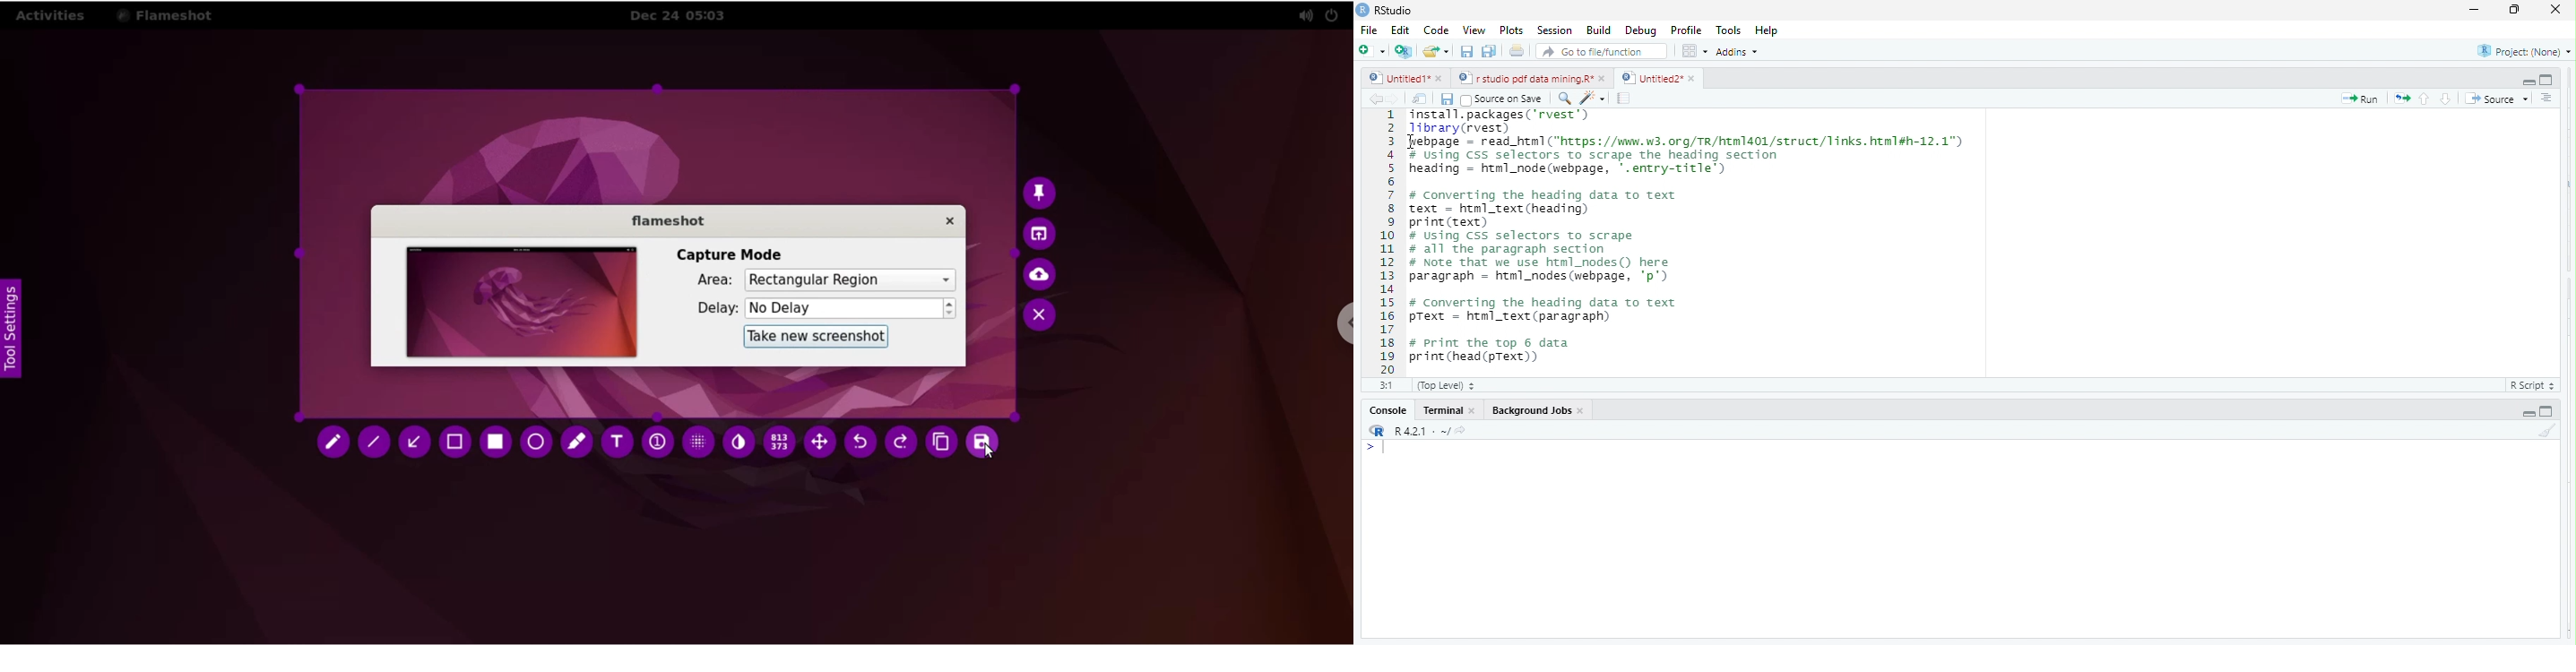 The height and width of the screenshot is (672, 2576). Describe the element at coordinates (1387, 241) in the screenshot. I see `1
2
3
a
5
6
7
H
9
10
11
12
13
14
15
16
17
18
19
20` at that location.